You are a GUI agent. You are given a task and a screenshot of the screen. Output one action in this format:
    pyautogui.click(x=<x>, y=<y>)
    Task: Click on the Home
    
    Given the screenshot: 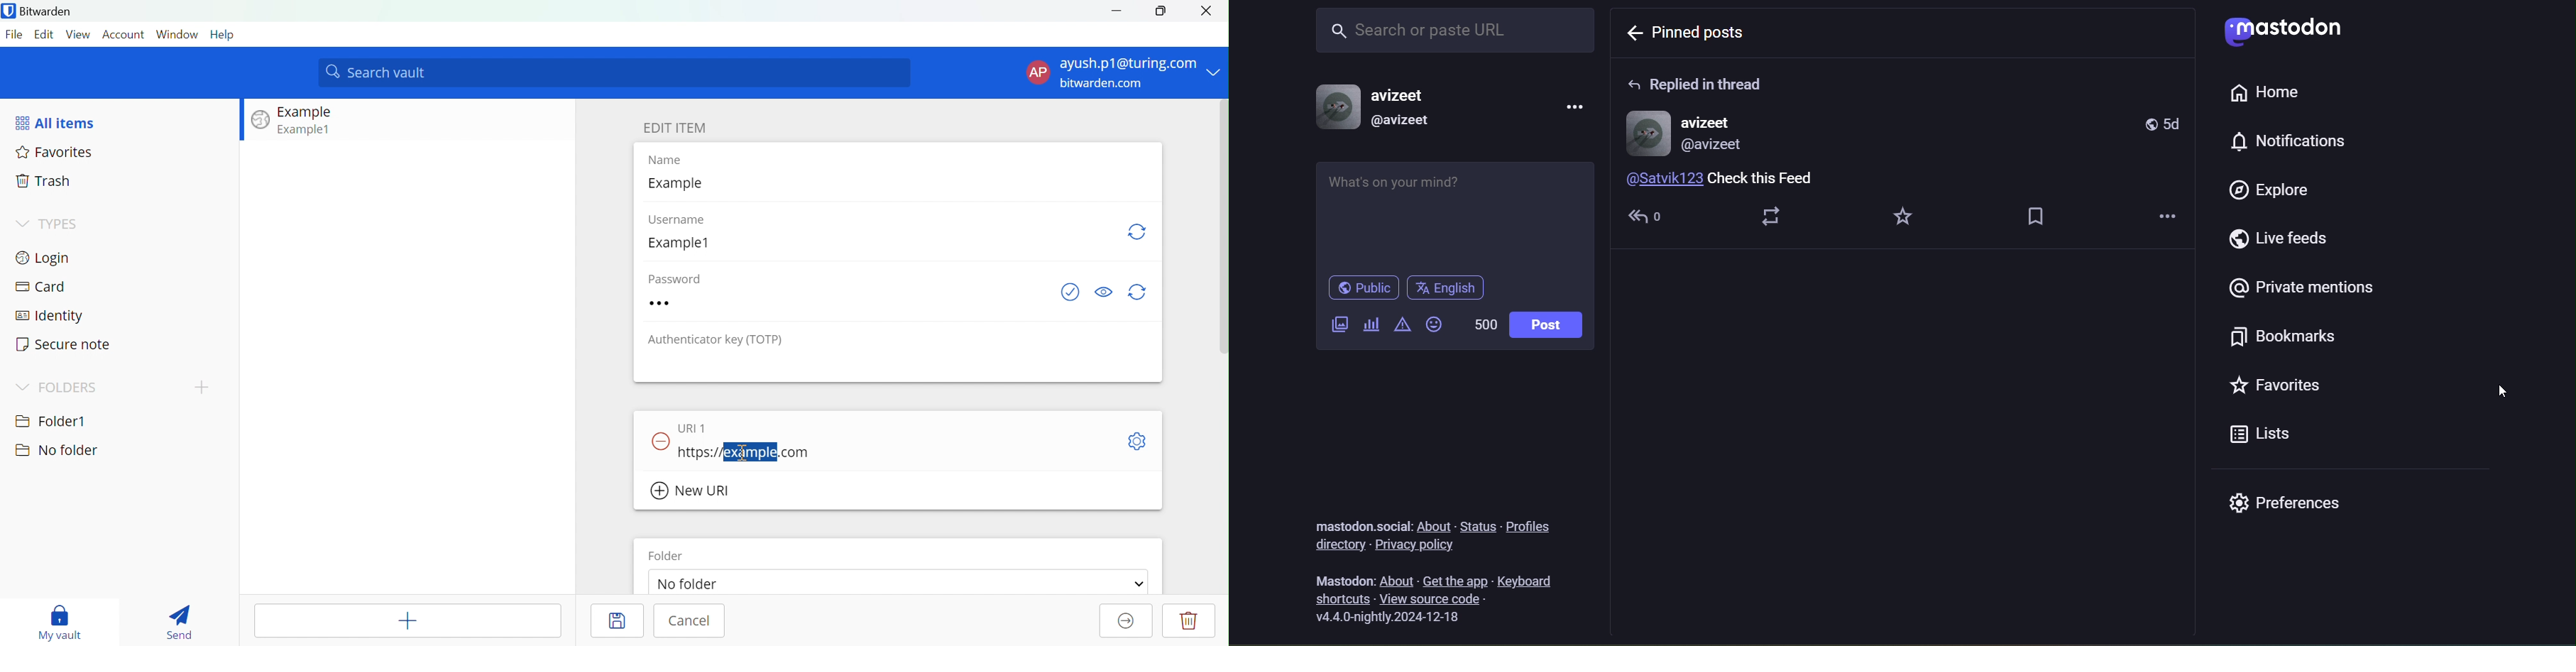 What is the action you would take?
    pyautogui.click(x=2258, y=93)
    